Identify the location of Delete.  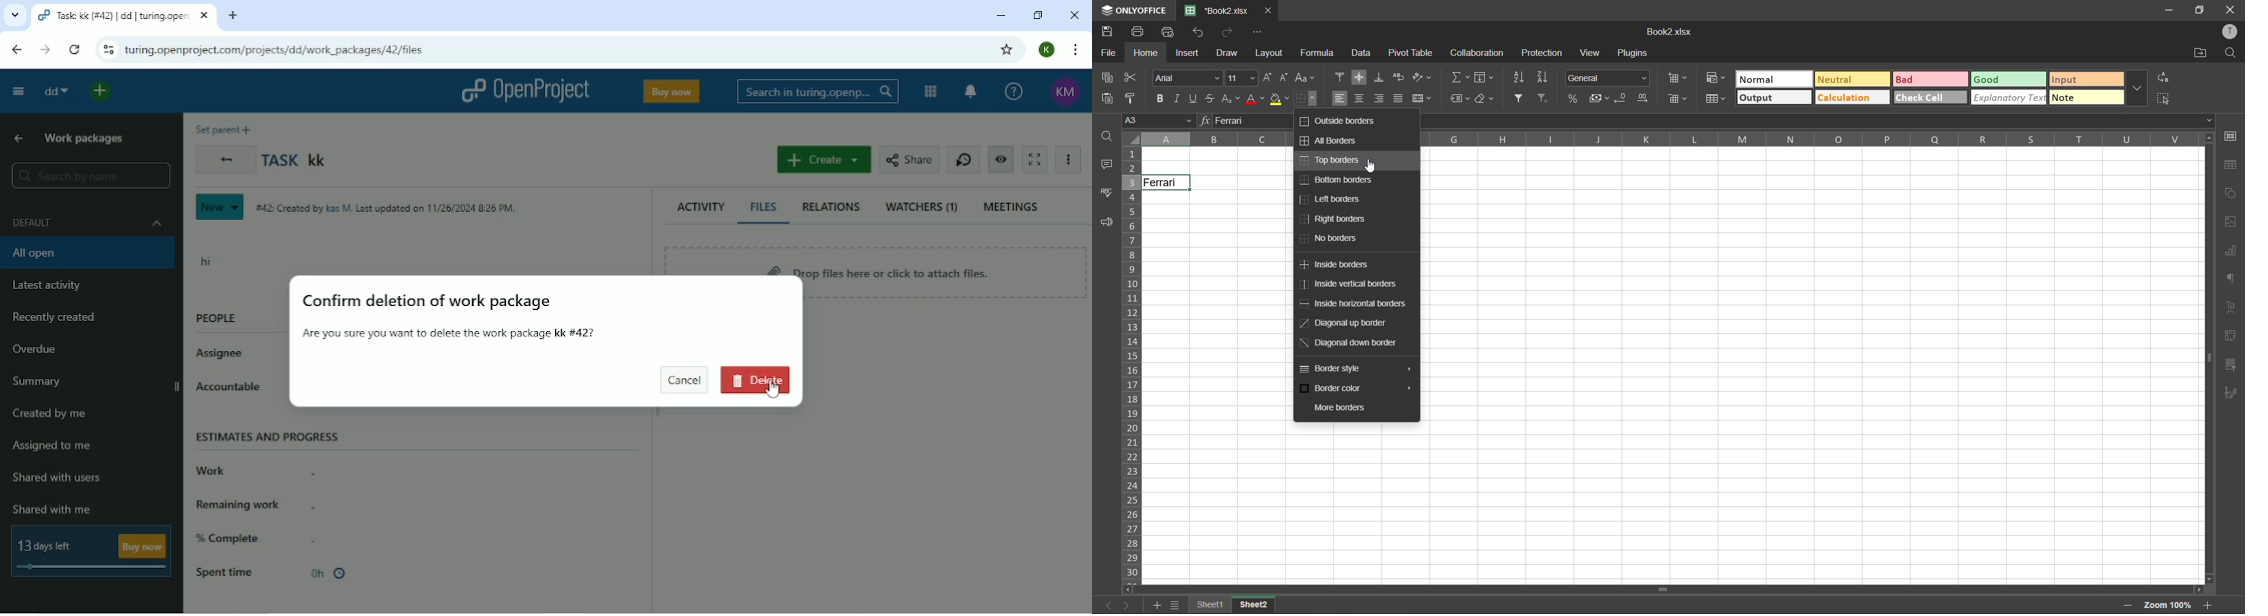
(758, 382).